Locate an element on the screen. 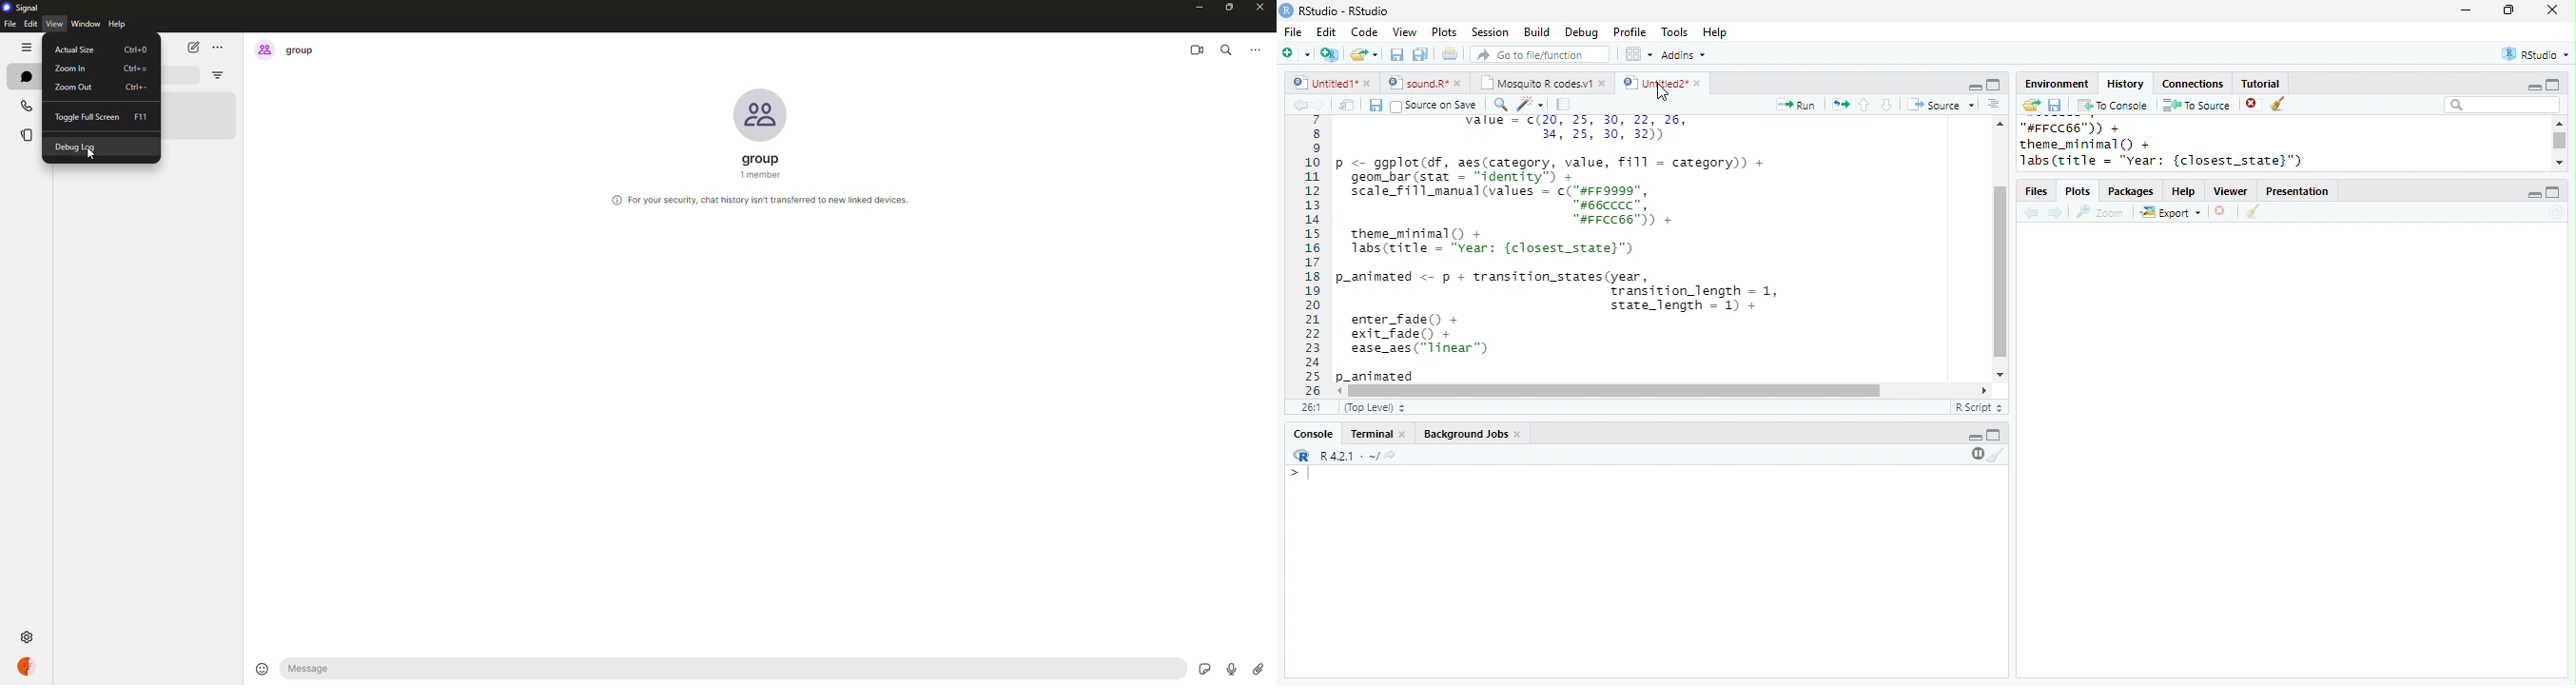 This screenshot has height=700, width=2576. group is located at coordinates (286, 51).